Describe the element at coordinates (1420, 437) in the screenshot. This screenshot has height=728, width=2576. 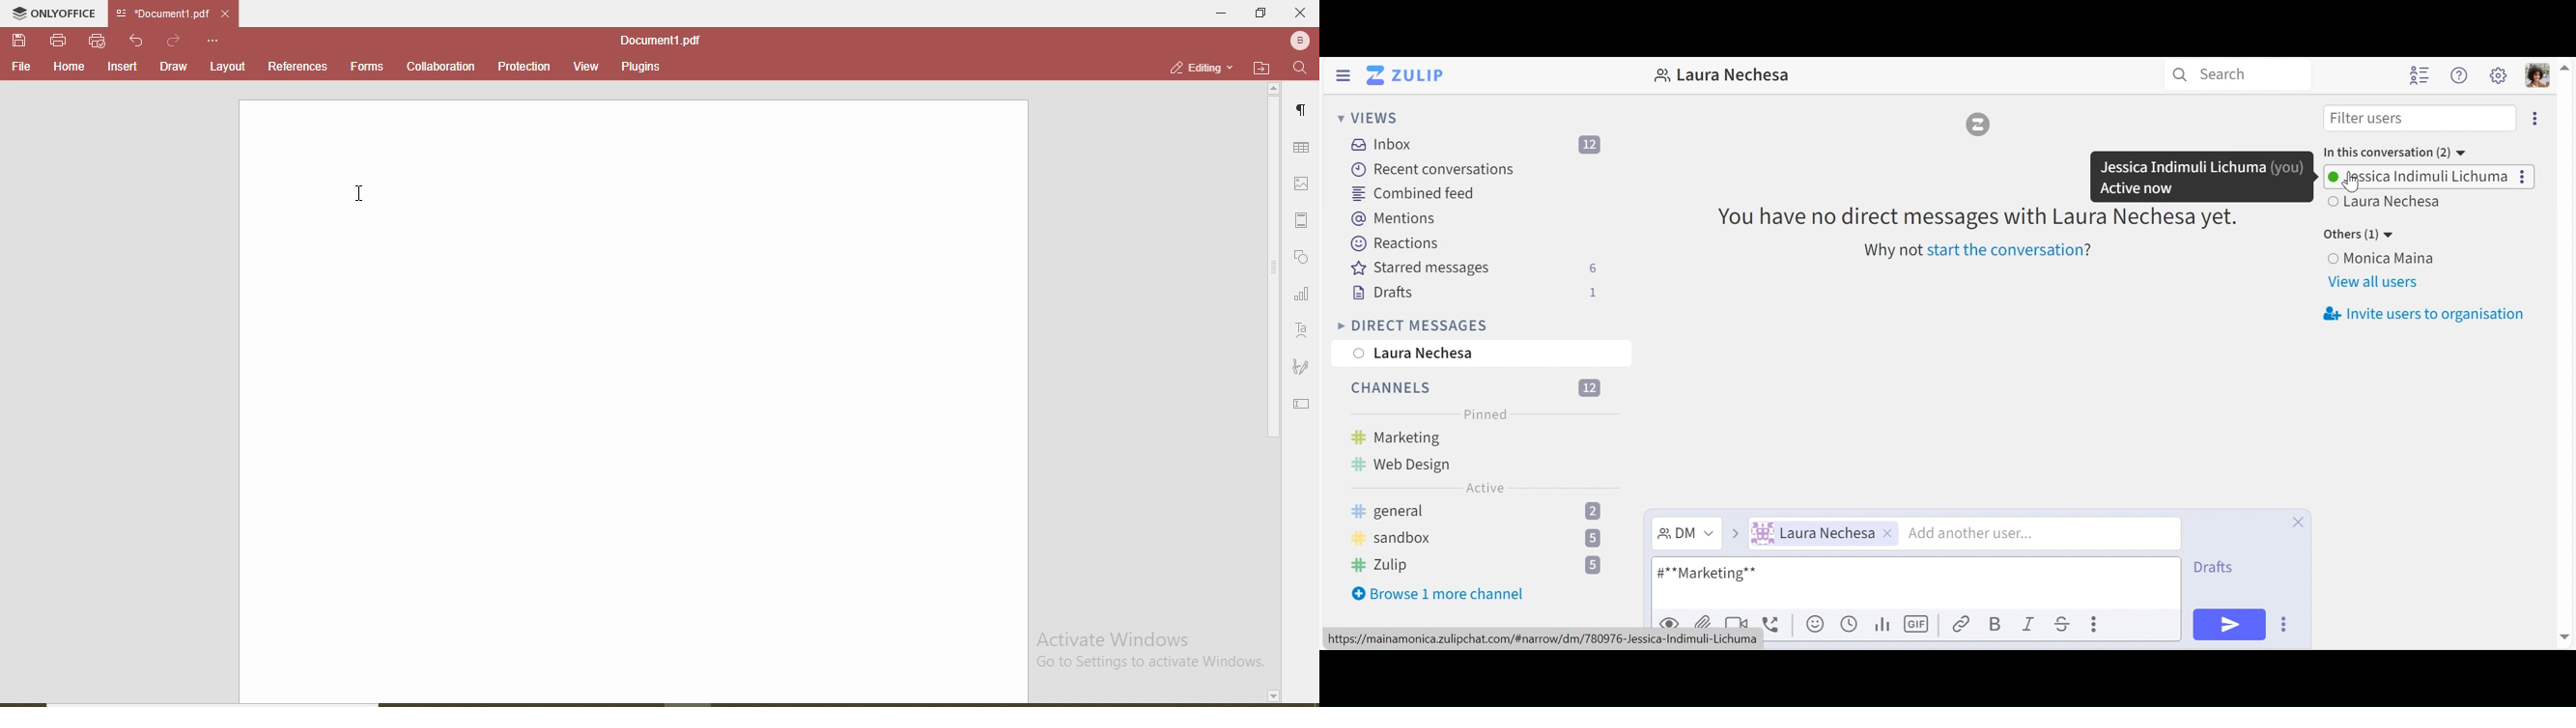
I see `Marketing` at that location.